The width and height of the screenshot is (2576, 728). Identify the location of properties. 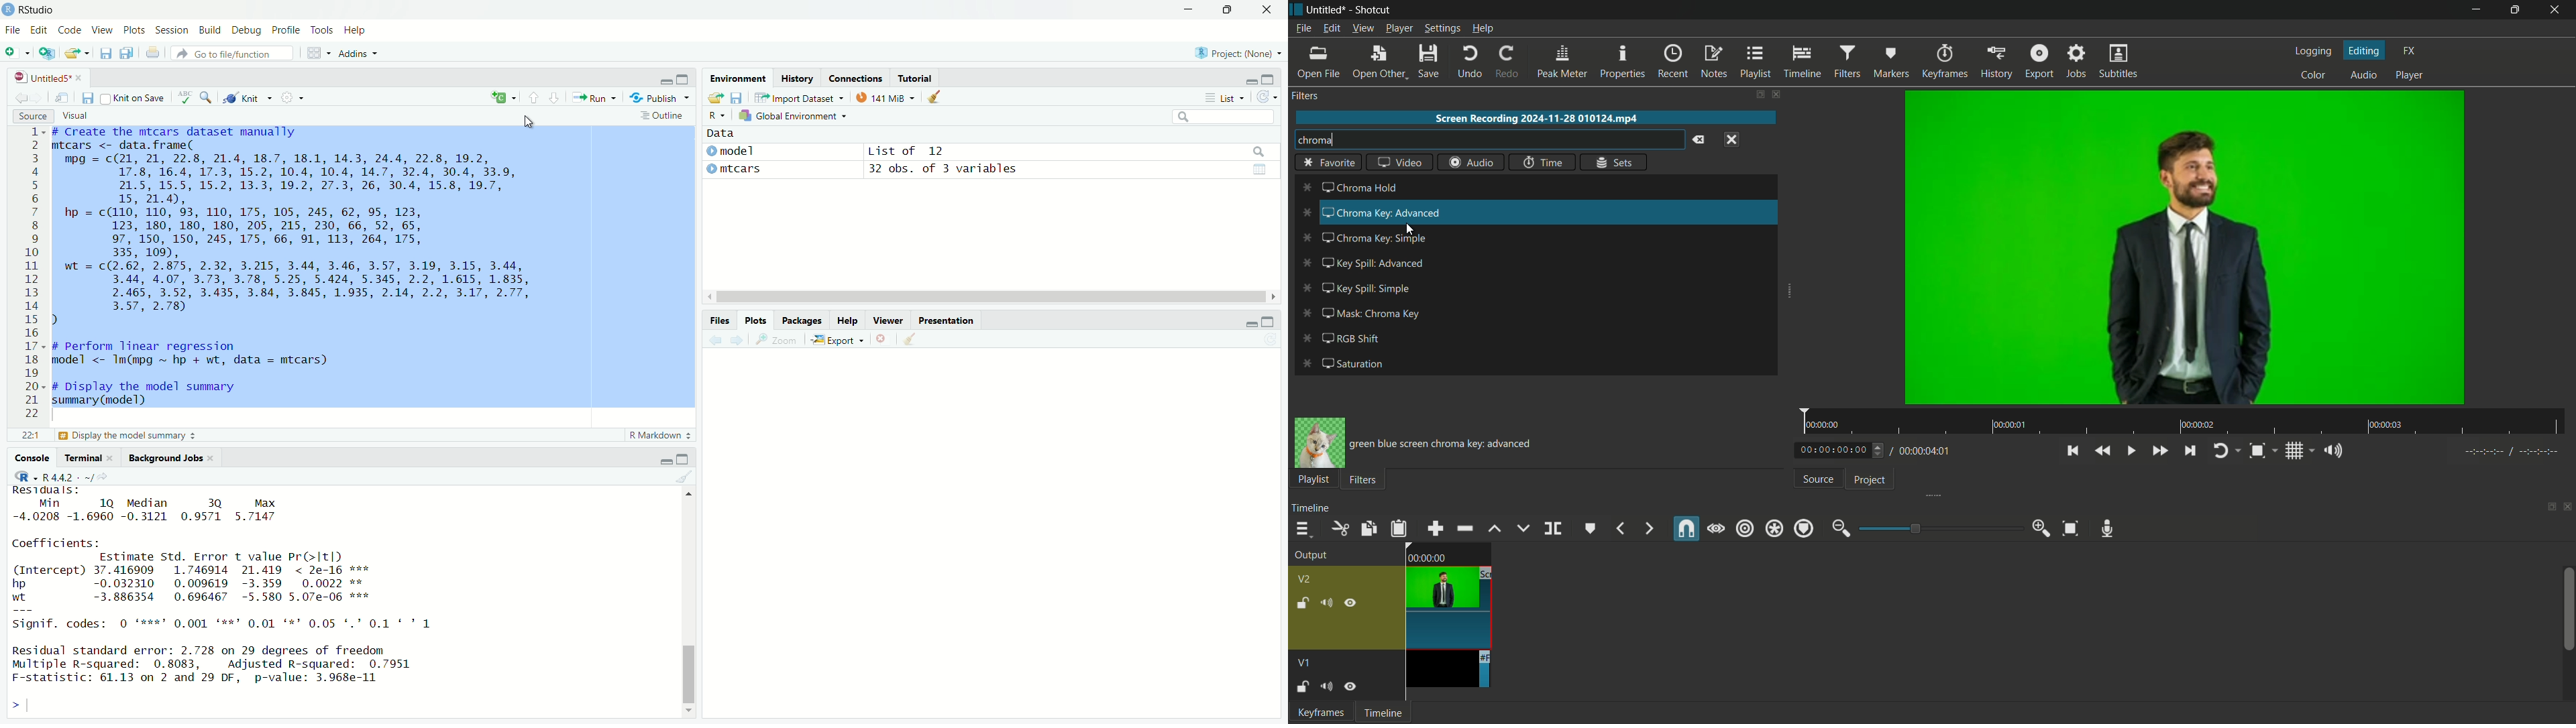
(1621, 62).